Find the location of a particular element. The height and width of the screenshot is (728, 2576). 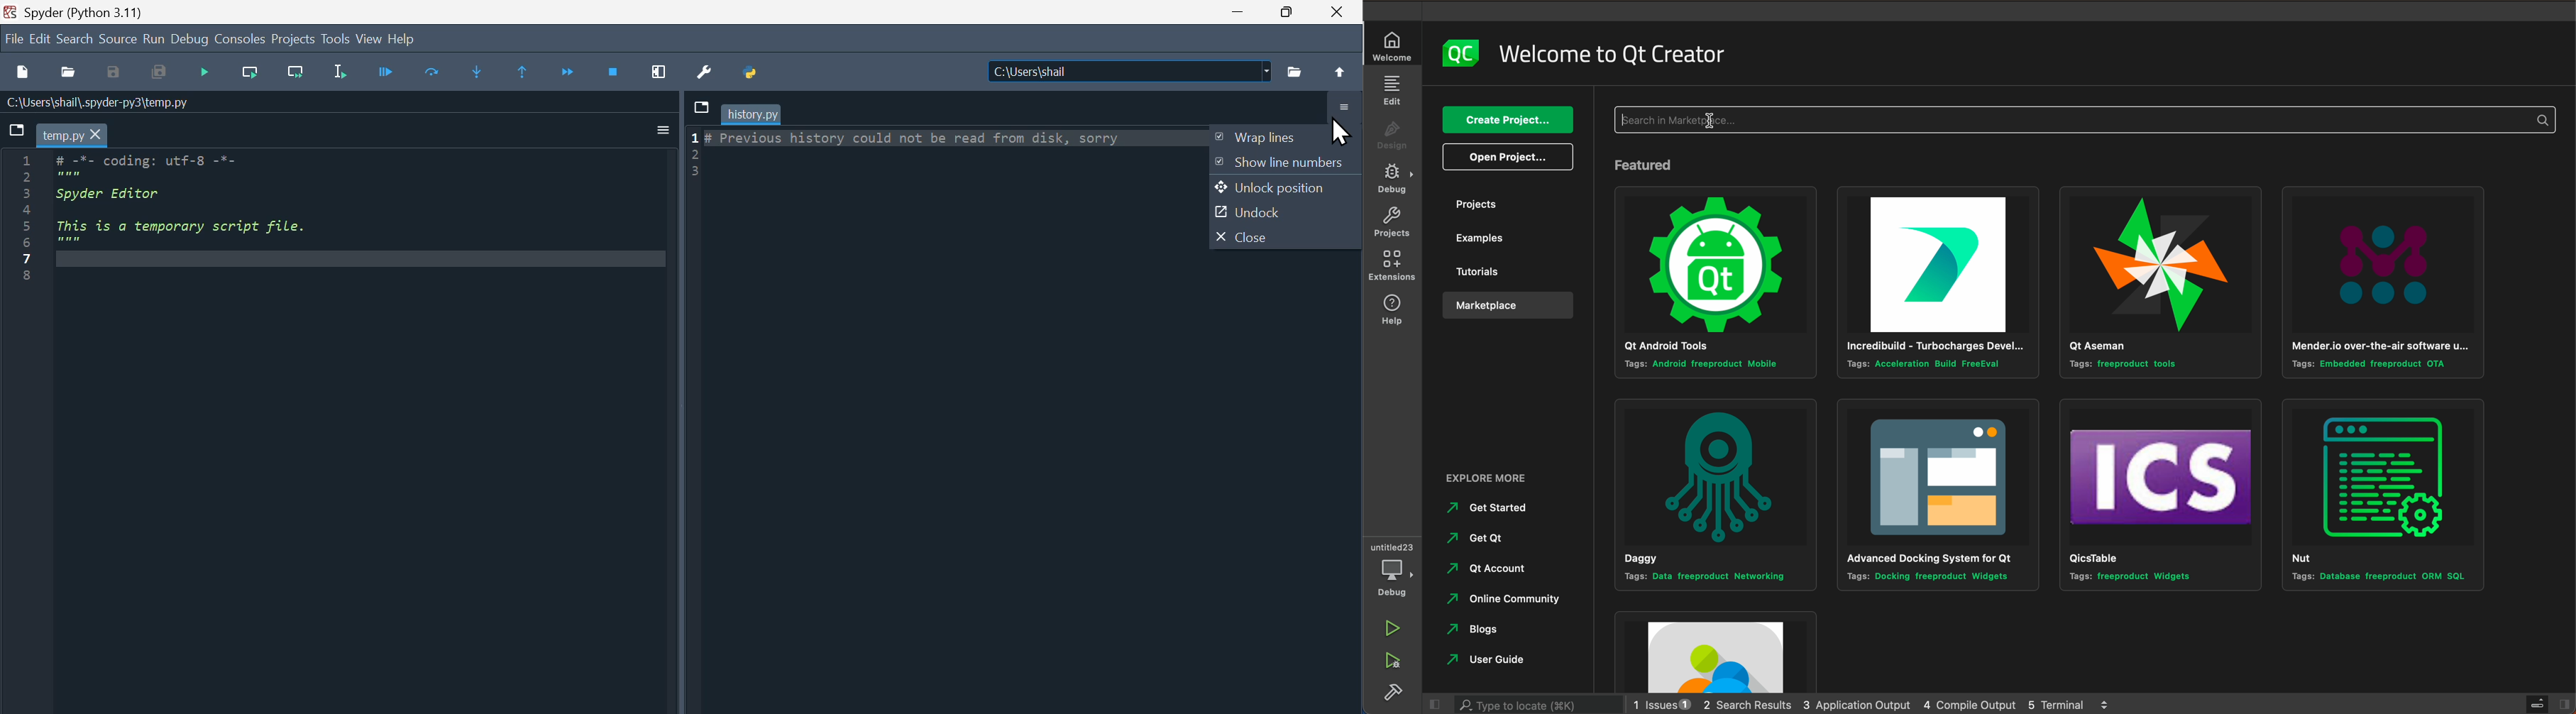

view is located at coordinates (368, 39).